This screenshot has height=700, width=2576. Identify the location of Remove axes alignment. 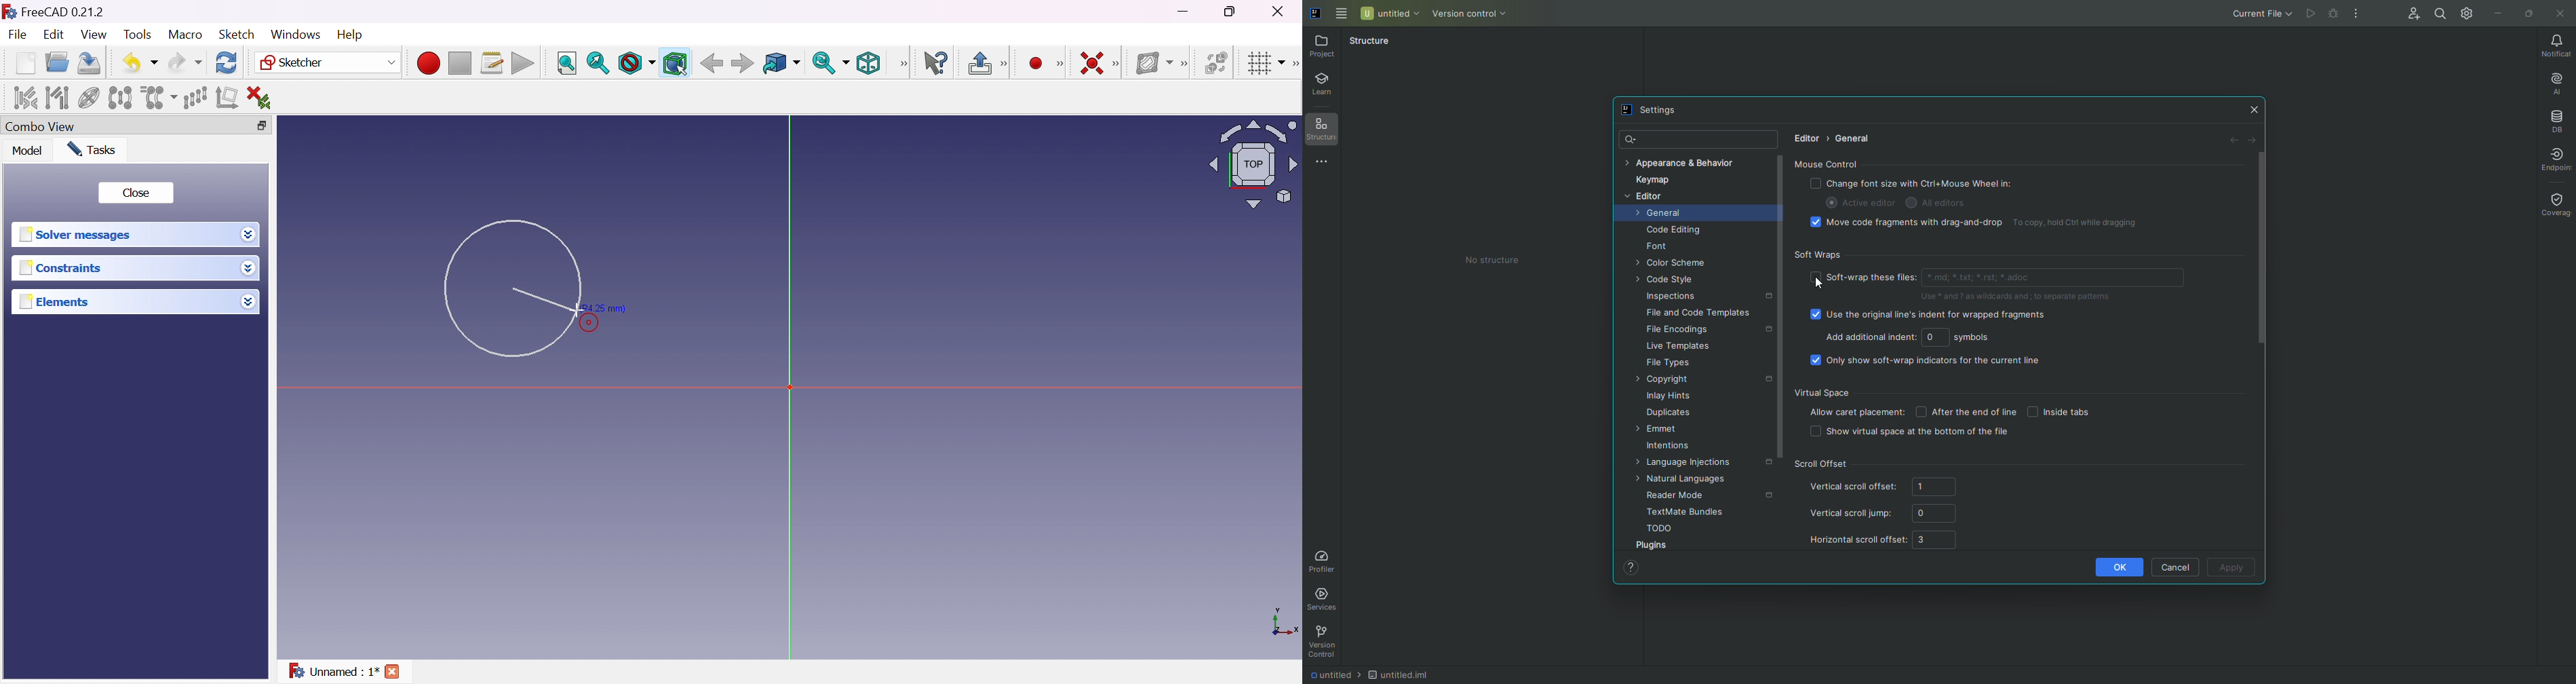
(228, 97).